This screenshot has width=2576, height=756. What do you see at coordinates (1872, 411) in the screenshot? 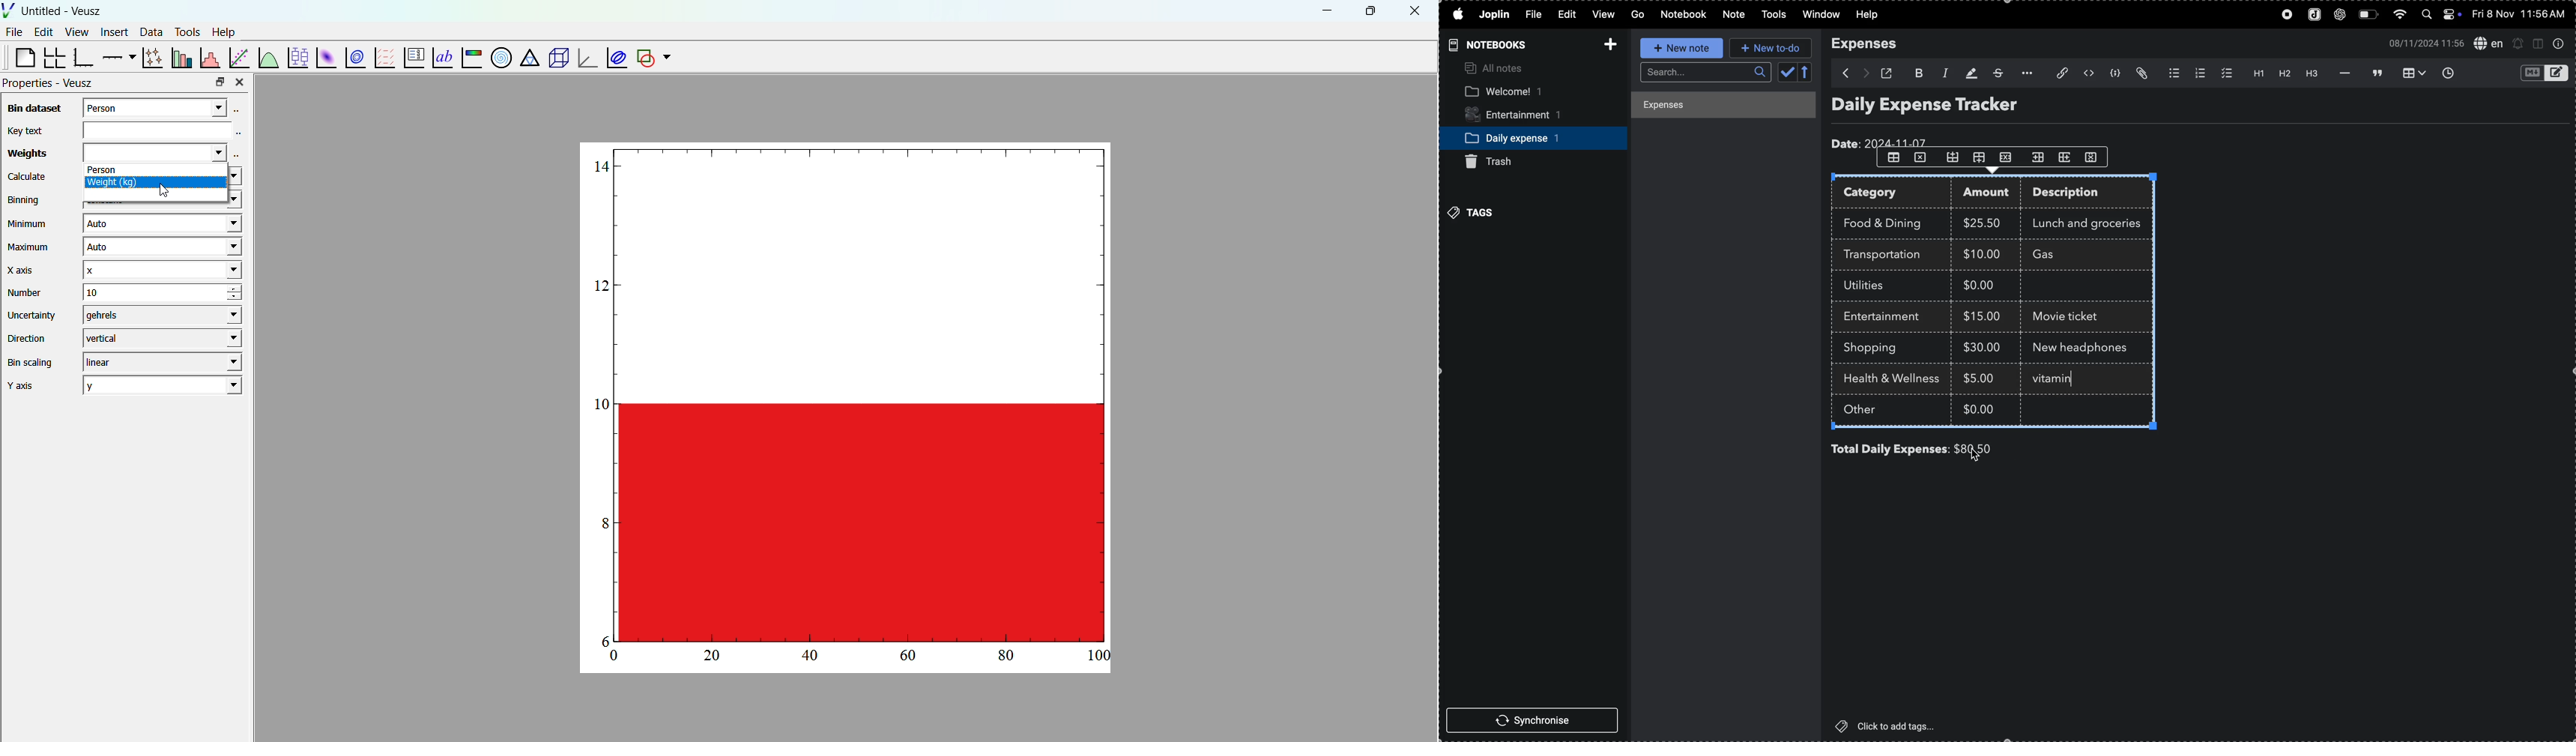
I see `other` at bounding box center [1872, 411].